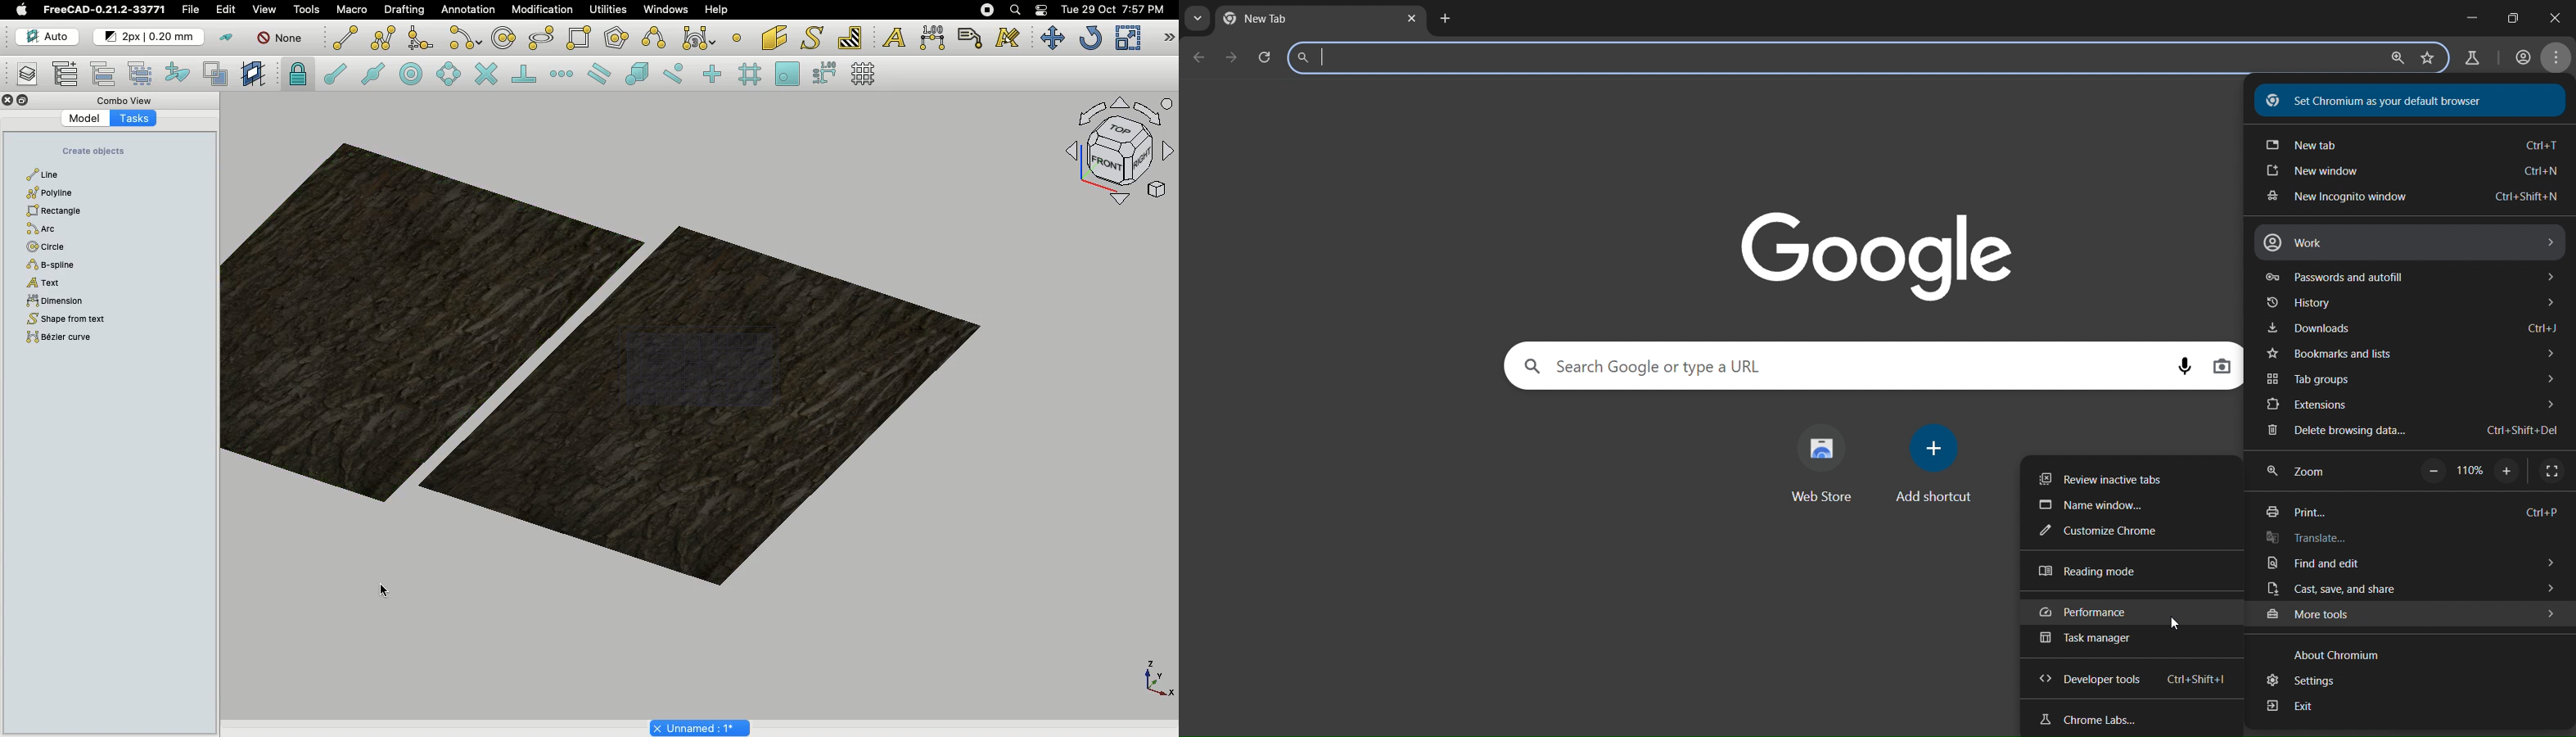  Describe the element at coordinates (1269, 57) in the screenshot. I see `reload` at that location.